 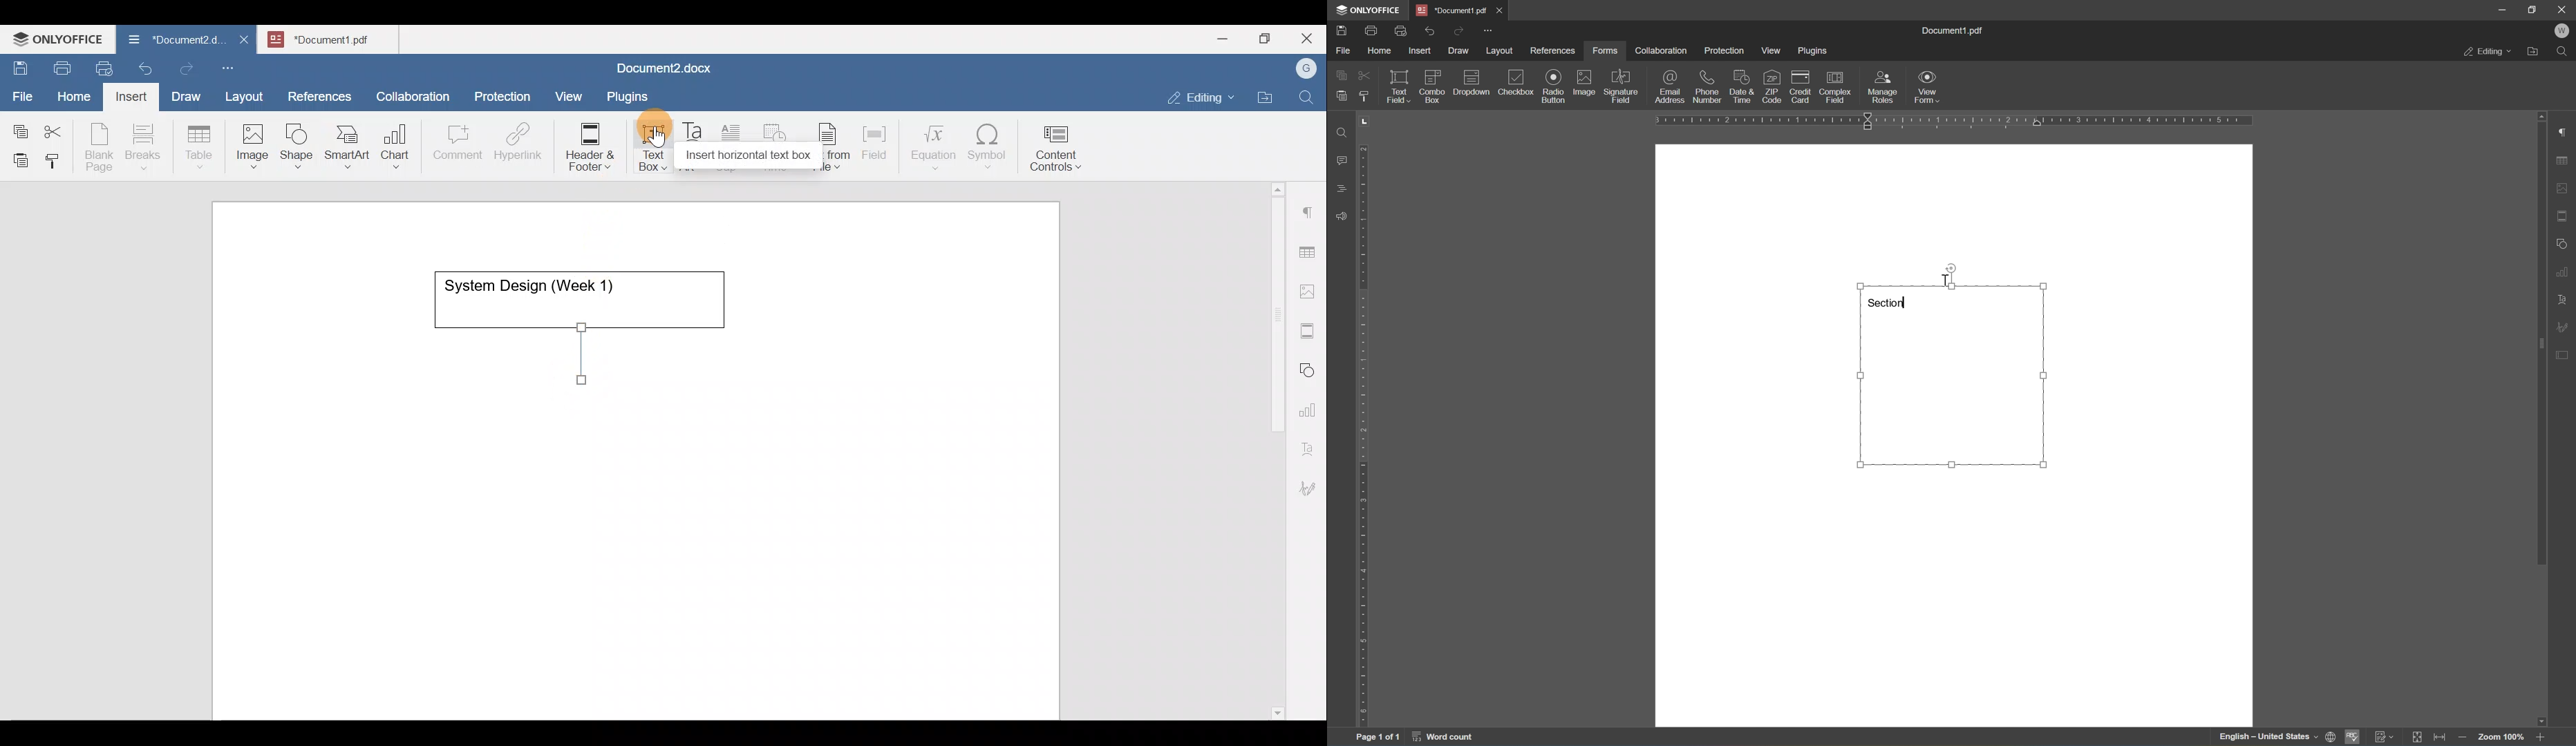 I want to click on credit card, so click(x=1800, y=86).